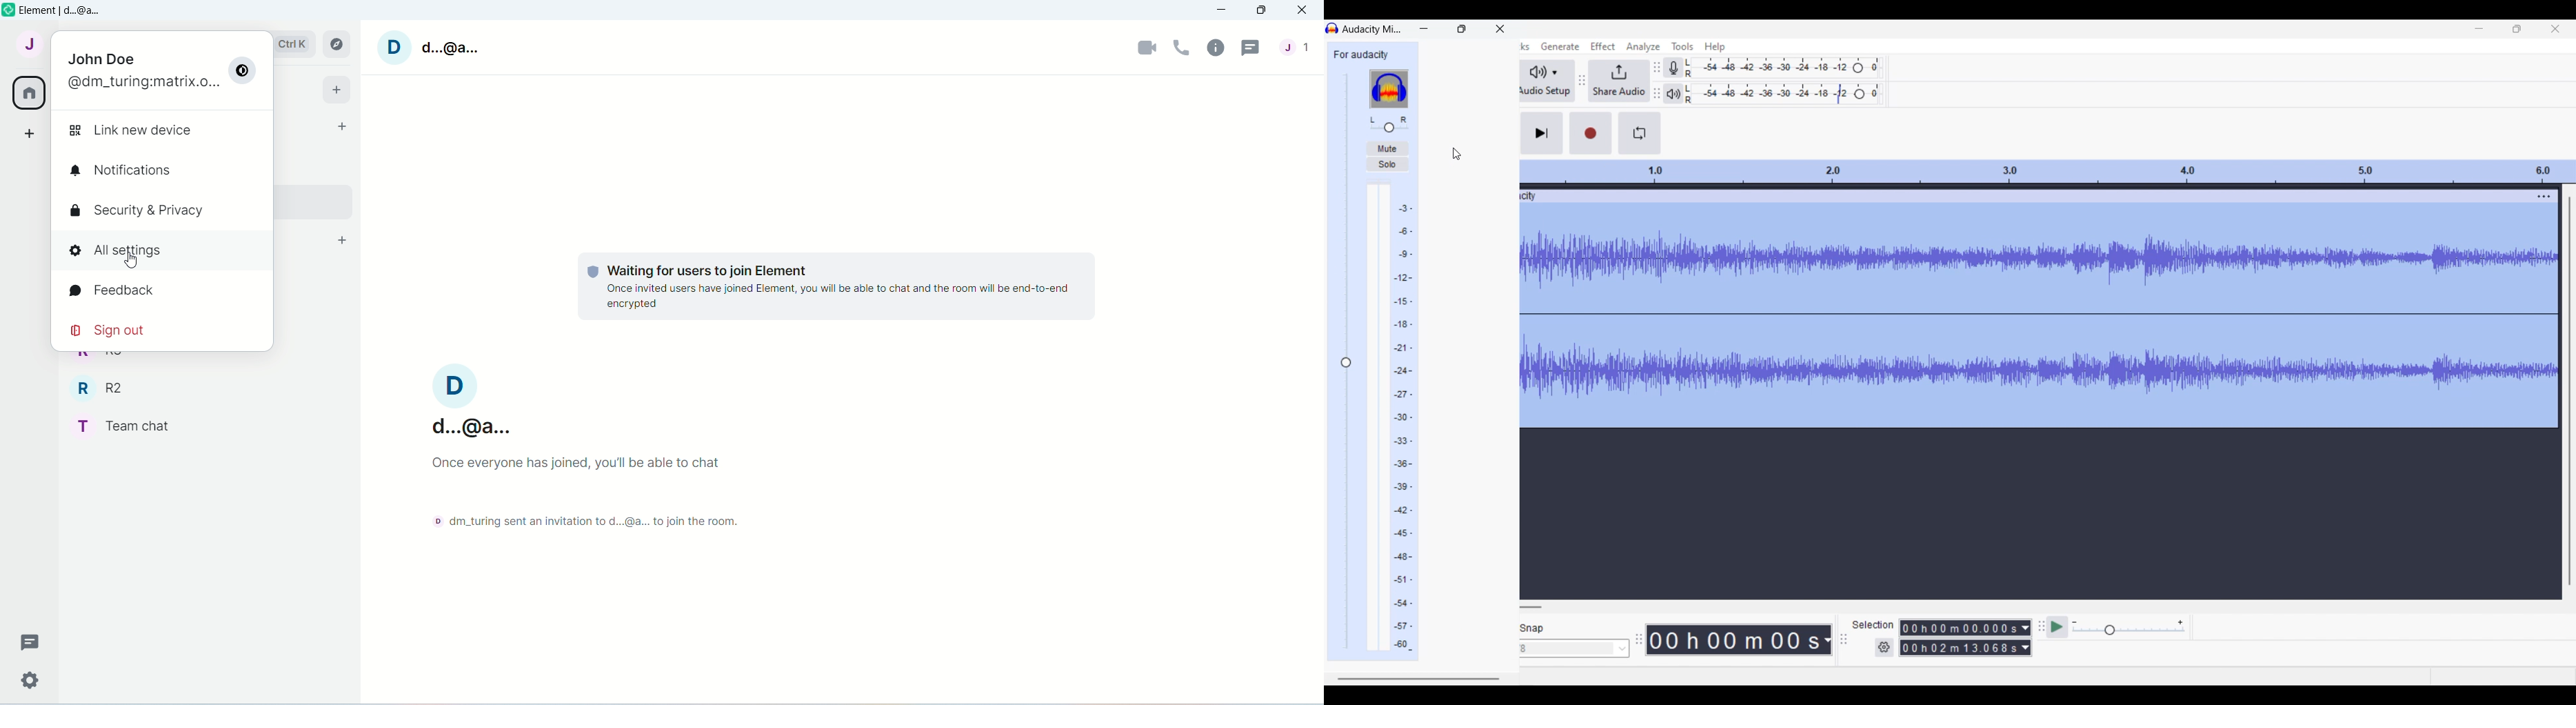 This screenshot has height=728, width=2576. Describe the element at coordinates (472, 400) in the screenshot. I see `Username-d..@a` at that location.